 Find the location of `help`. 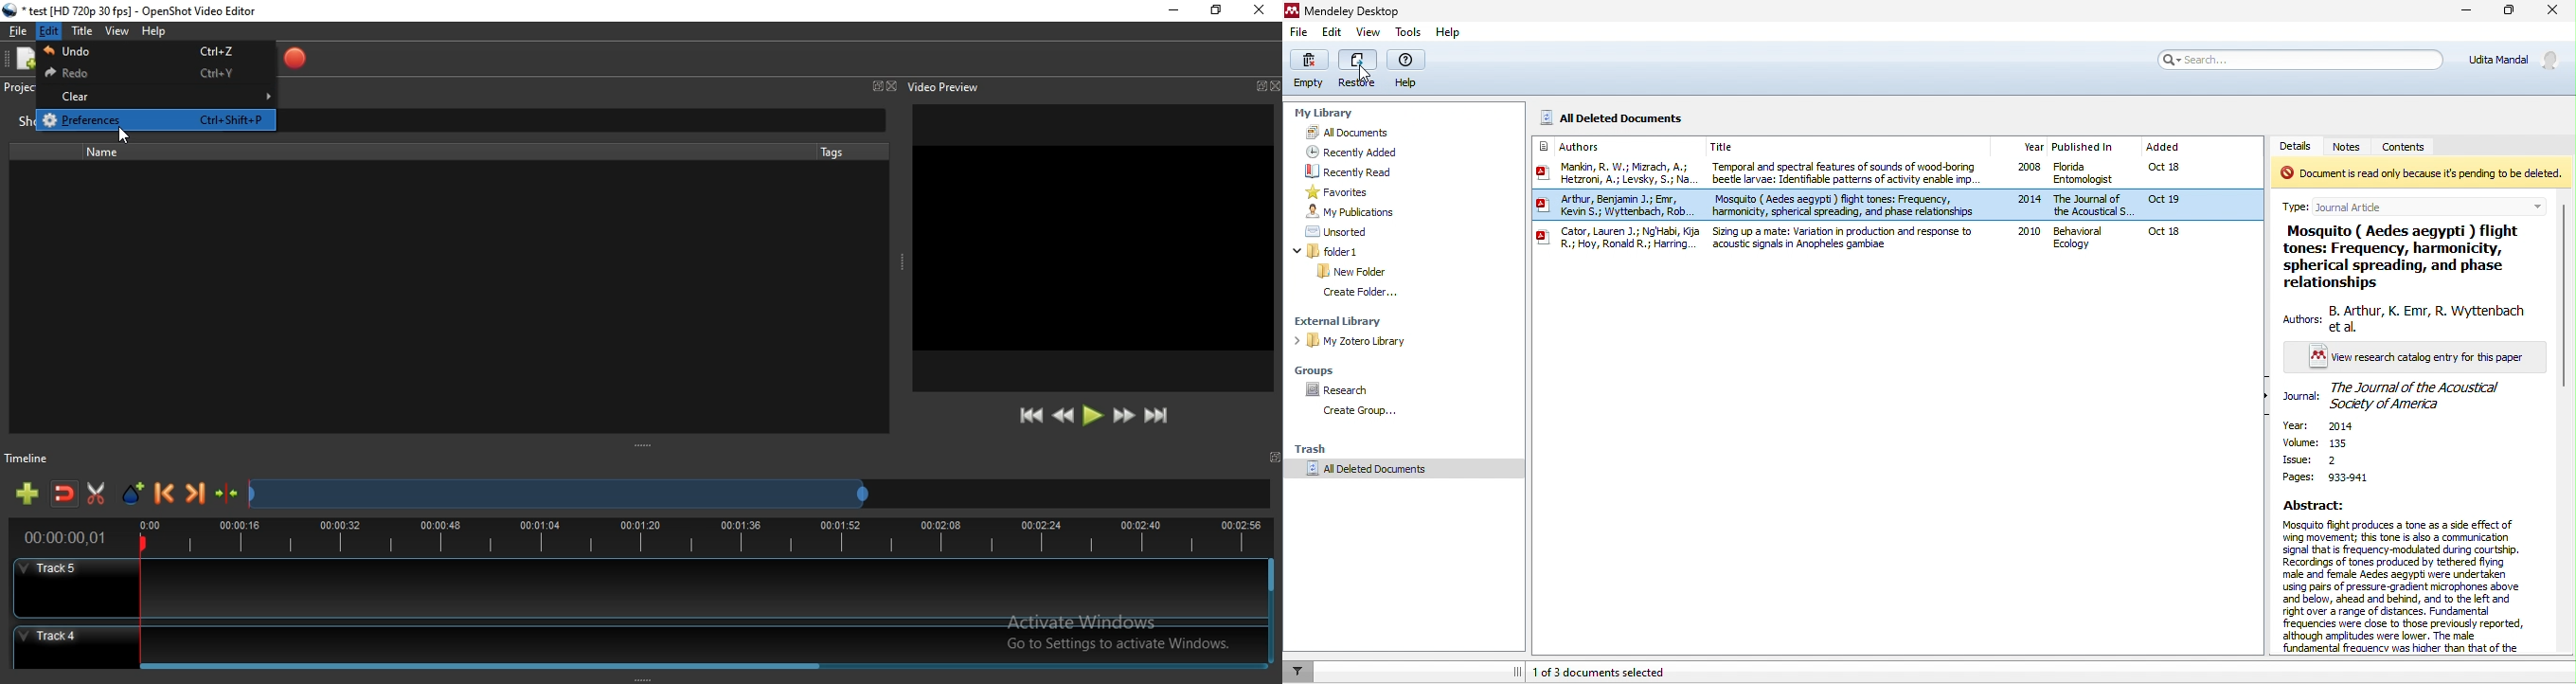

help is located at coordinates (1408, 70).